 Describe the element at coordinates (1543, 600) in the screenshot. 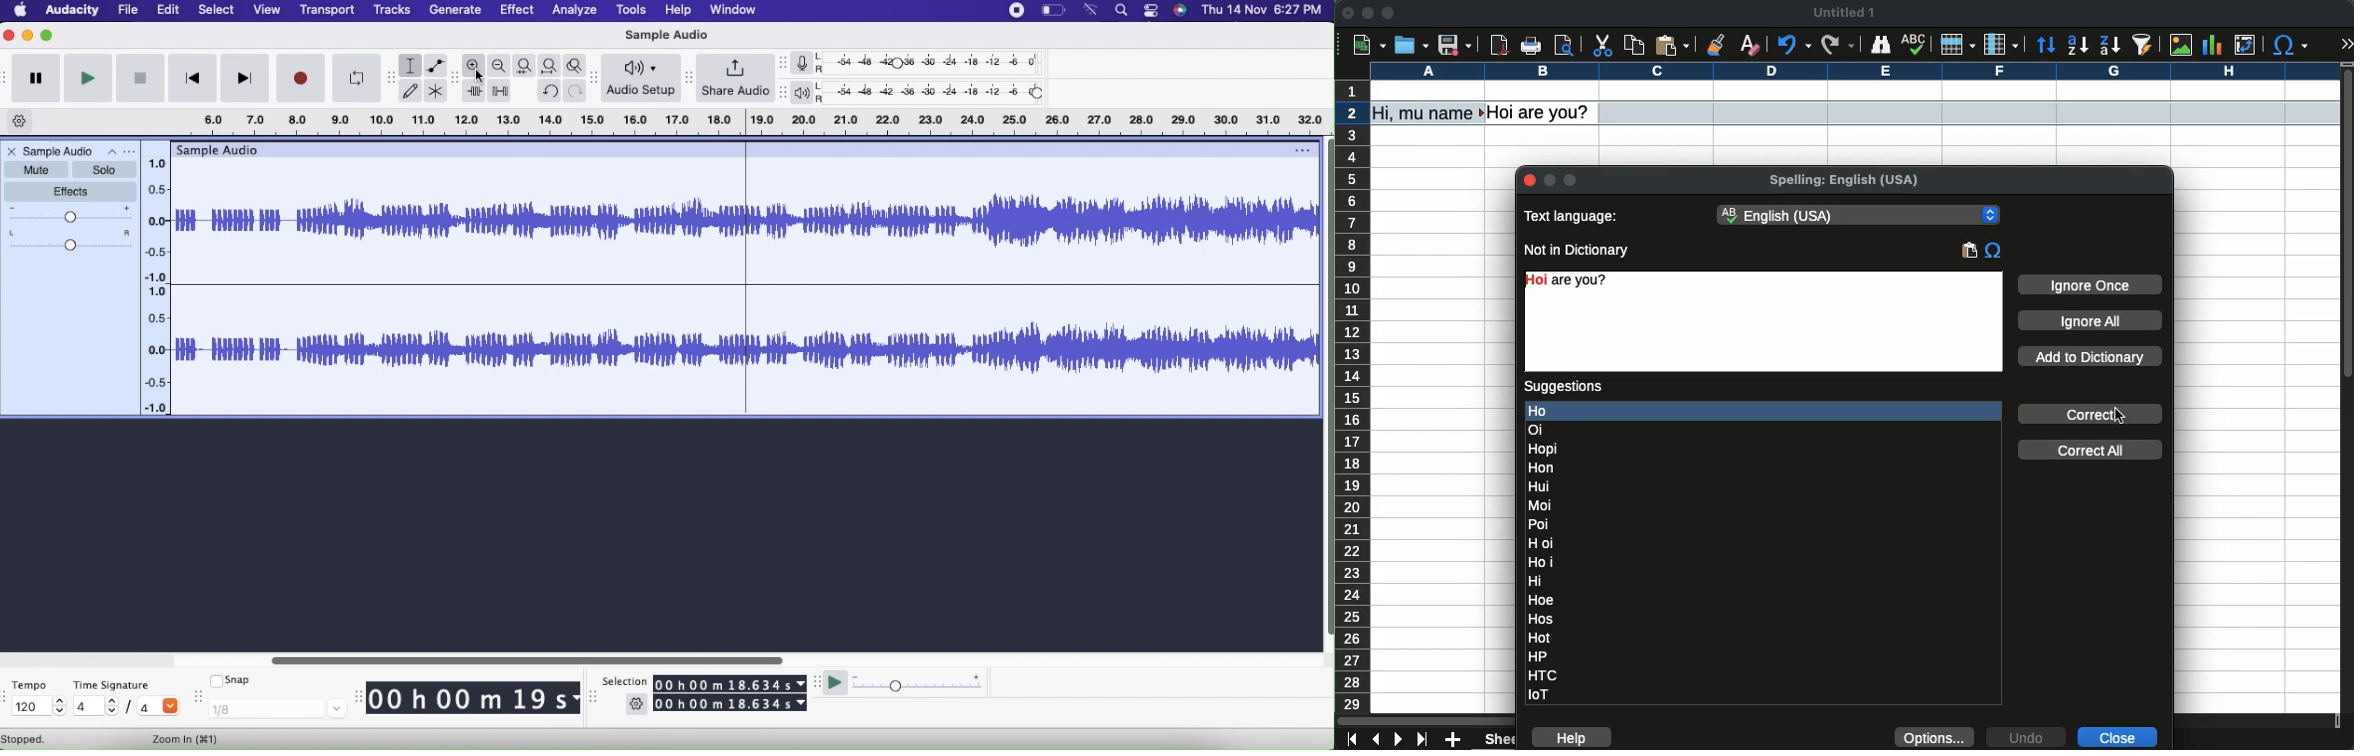

I see `Hoe` at that location.